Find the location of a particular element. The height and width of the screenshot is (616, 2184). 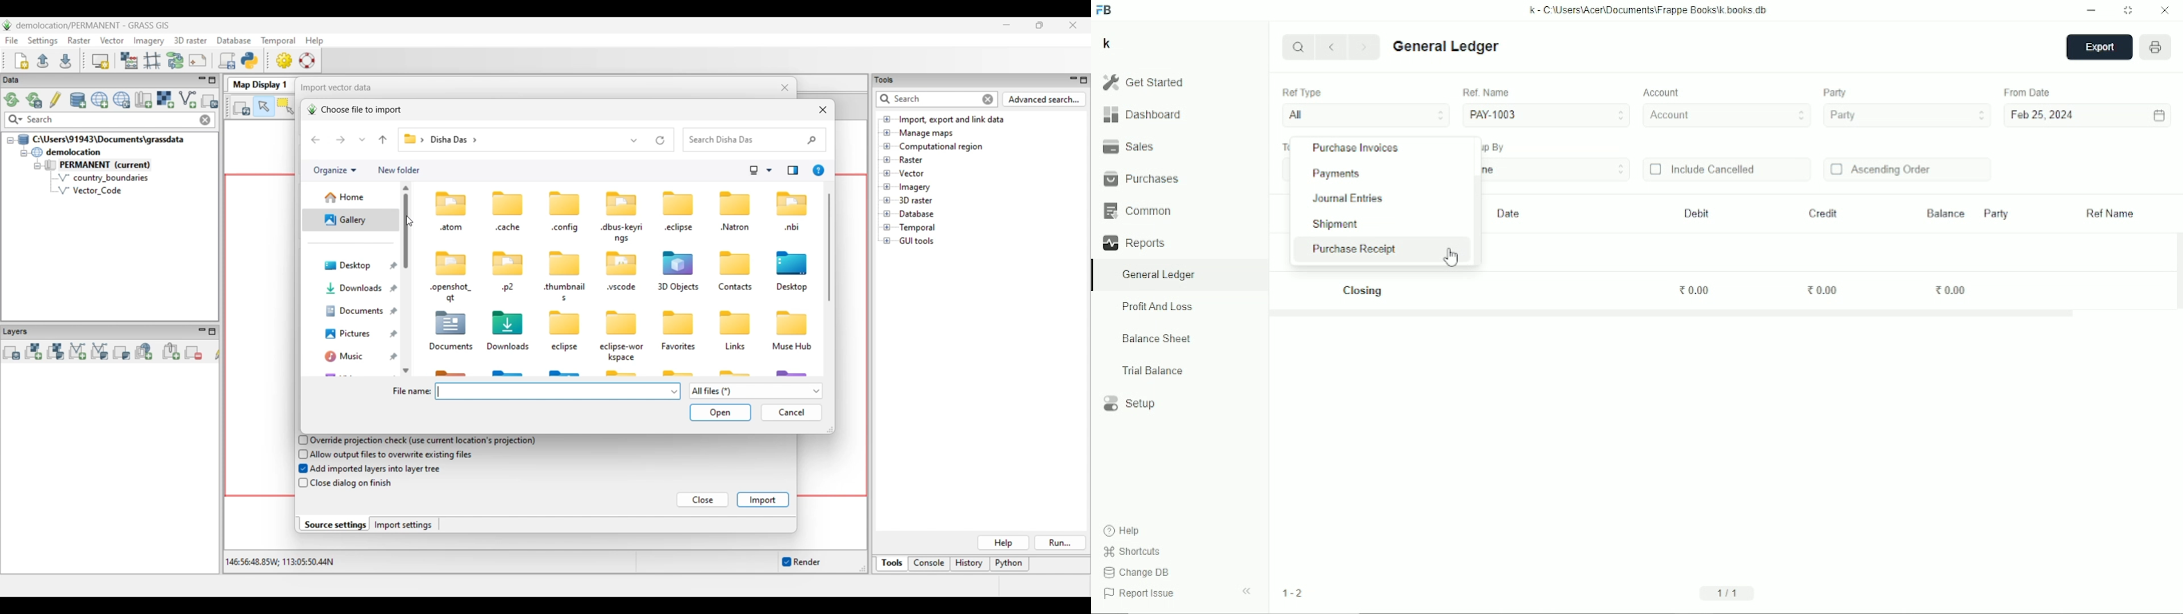

Sales is located at coordinates (1128, 145).